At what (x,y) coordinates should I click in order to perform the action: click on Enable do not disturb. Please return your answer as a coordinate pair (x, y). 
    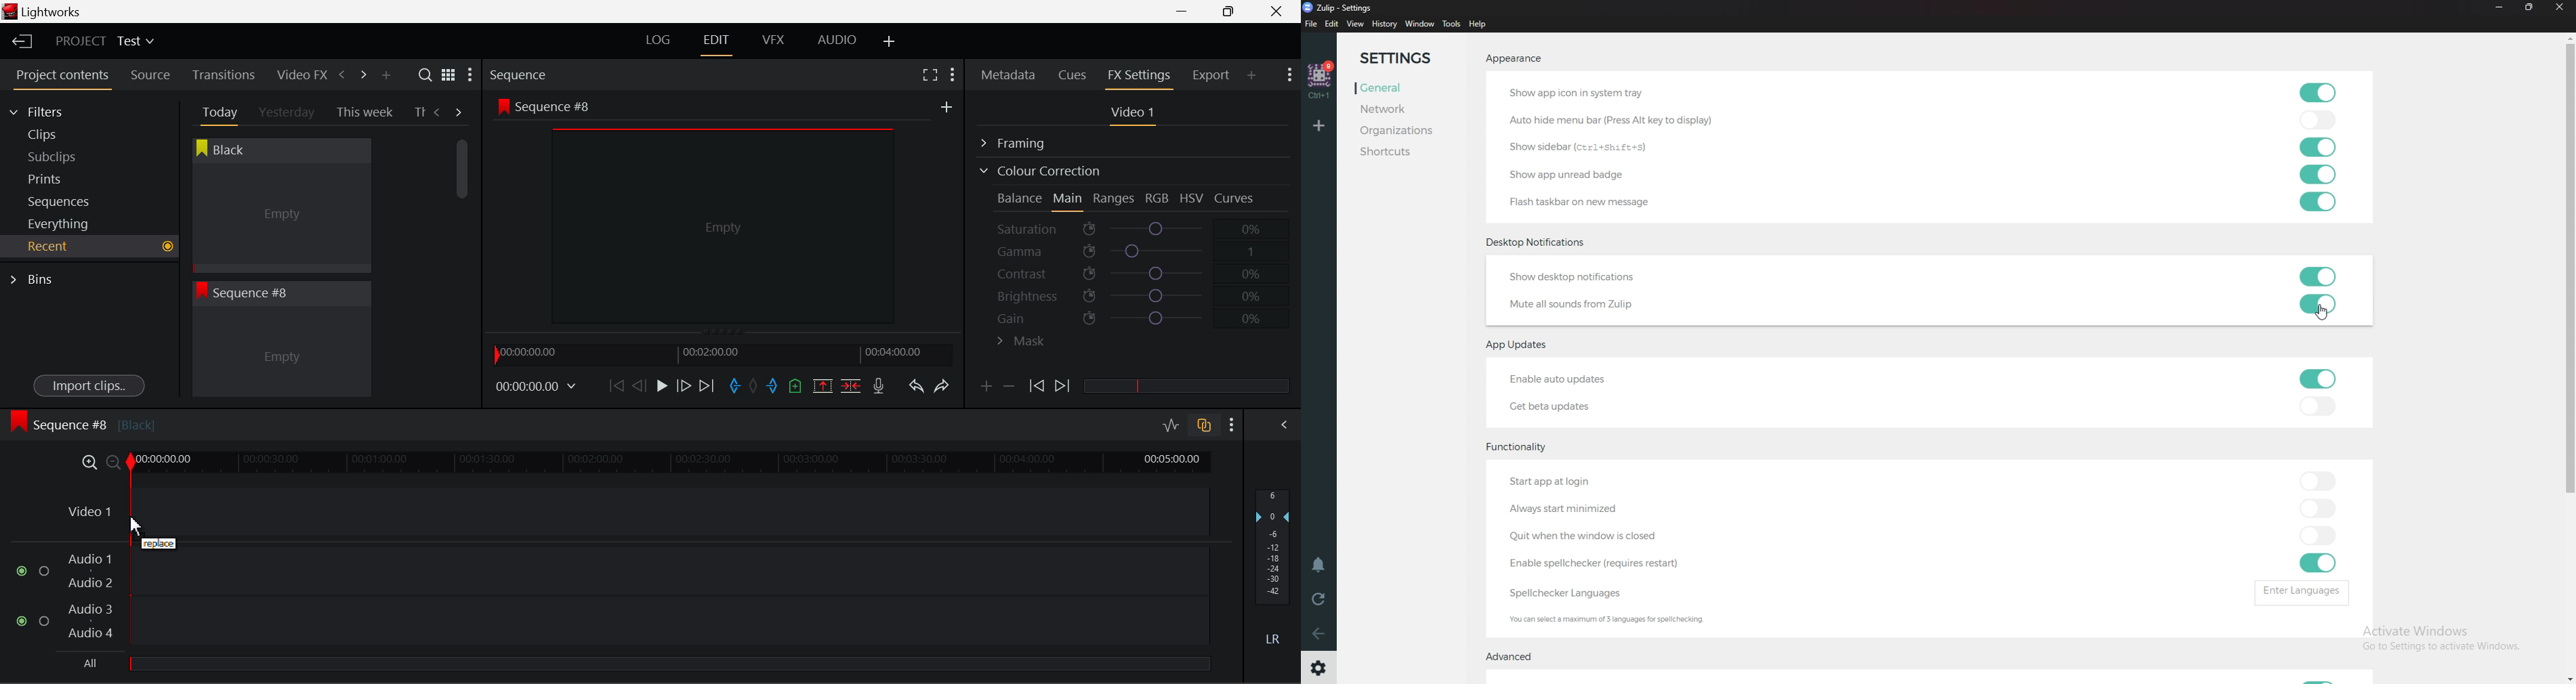
    Looking at the image, I should click on (1317, 566).